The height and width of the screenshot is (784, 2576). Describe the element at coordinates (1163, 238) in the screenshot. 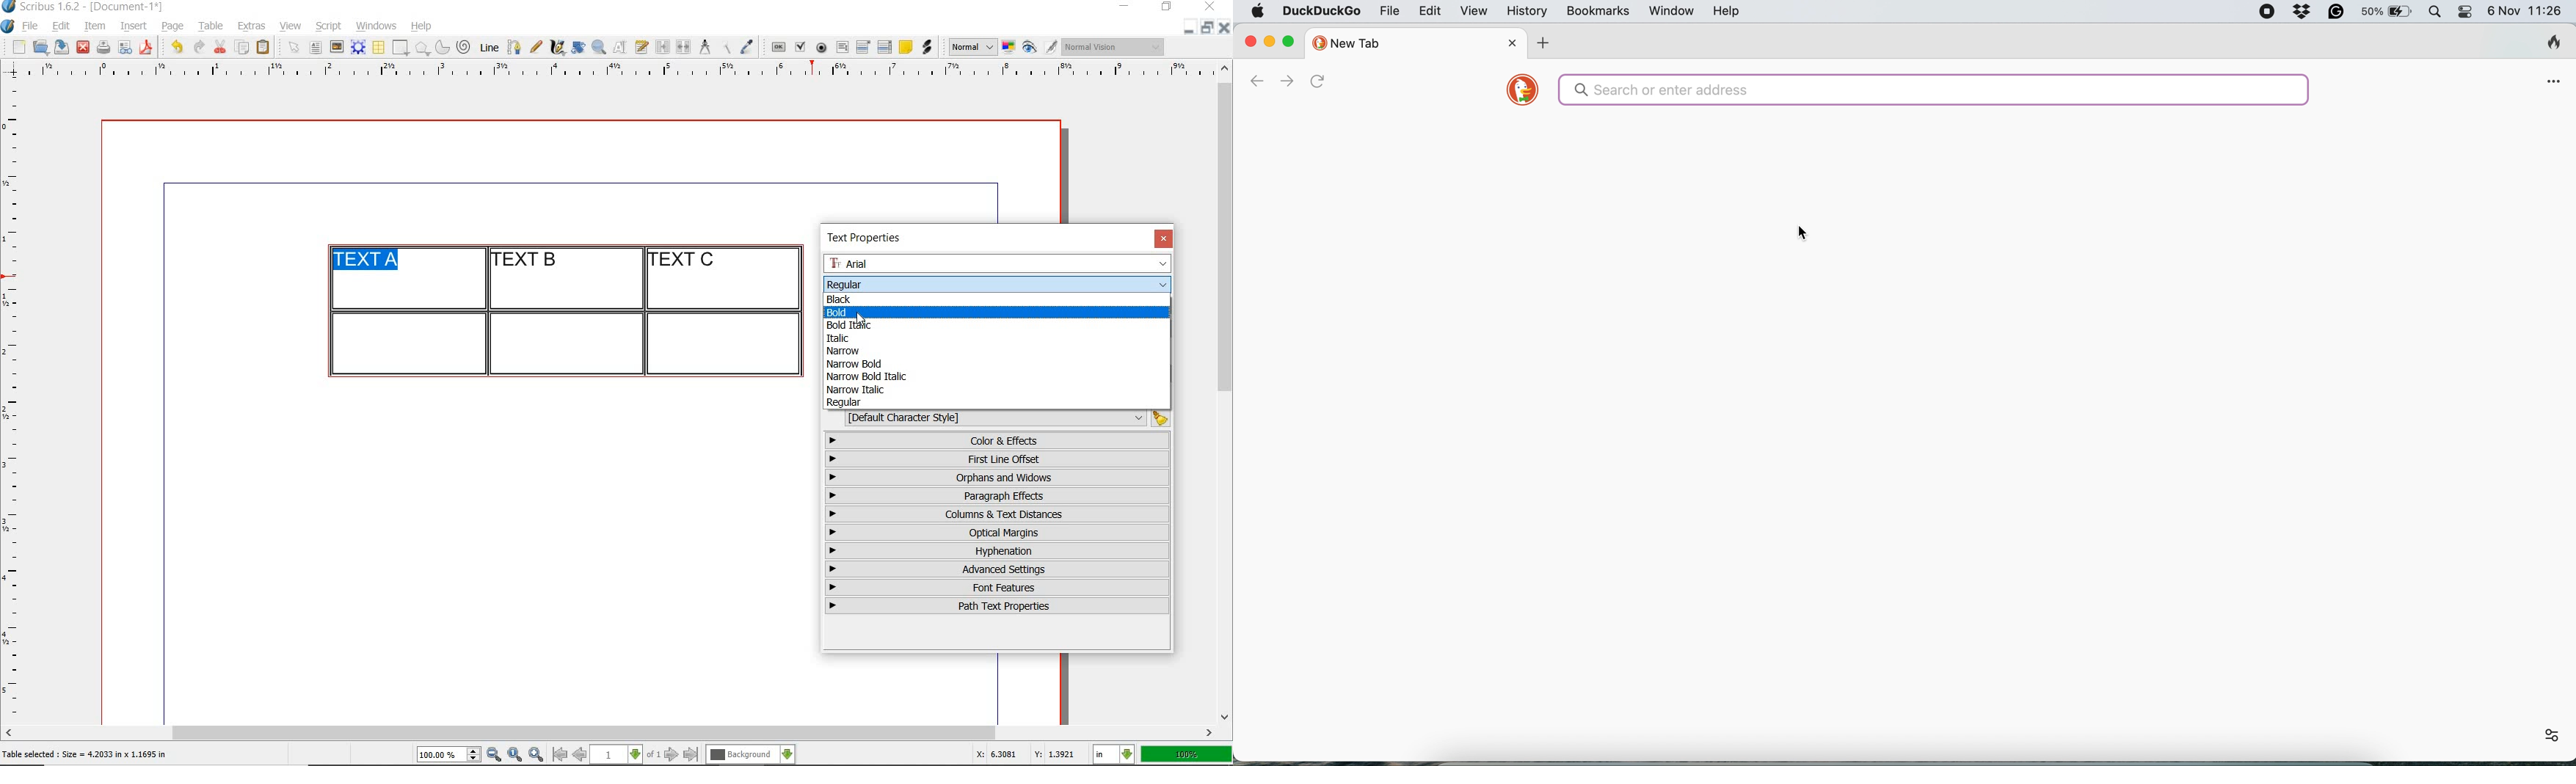

I see `close` at that location.